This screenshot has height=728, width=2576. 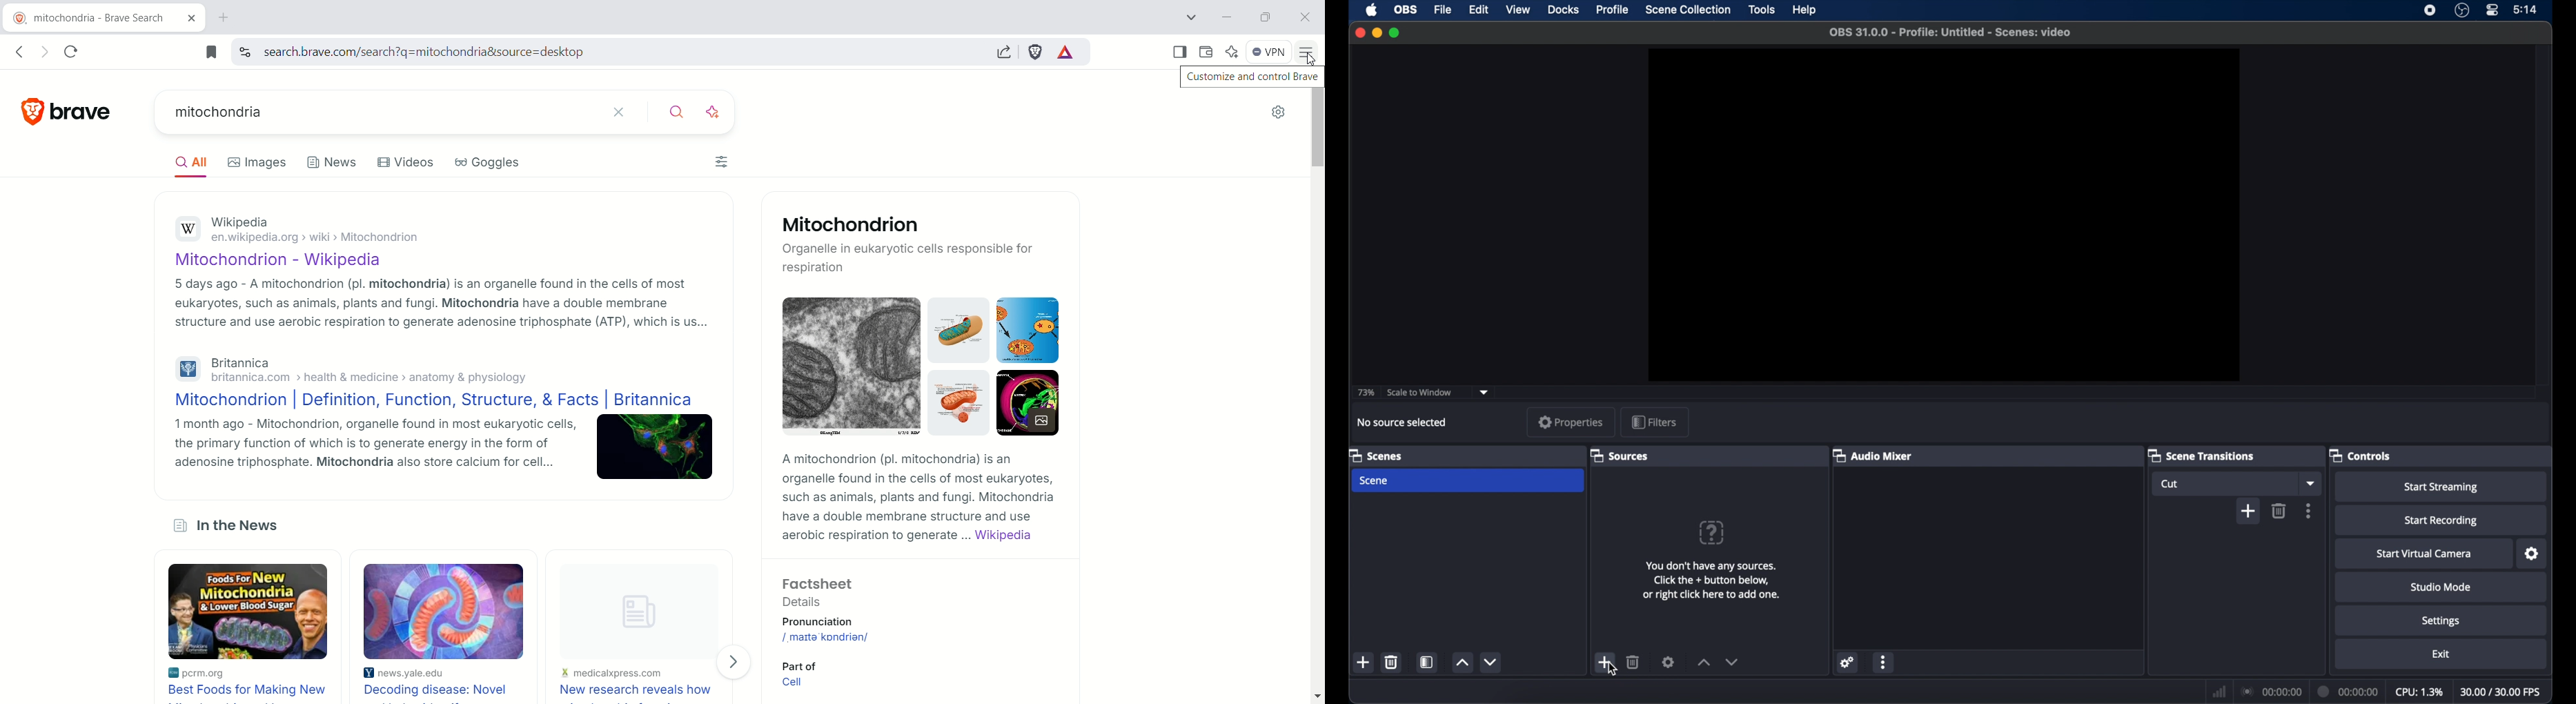 I want to click on properties, so click(x=1572, y=423).